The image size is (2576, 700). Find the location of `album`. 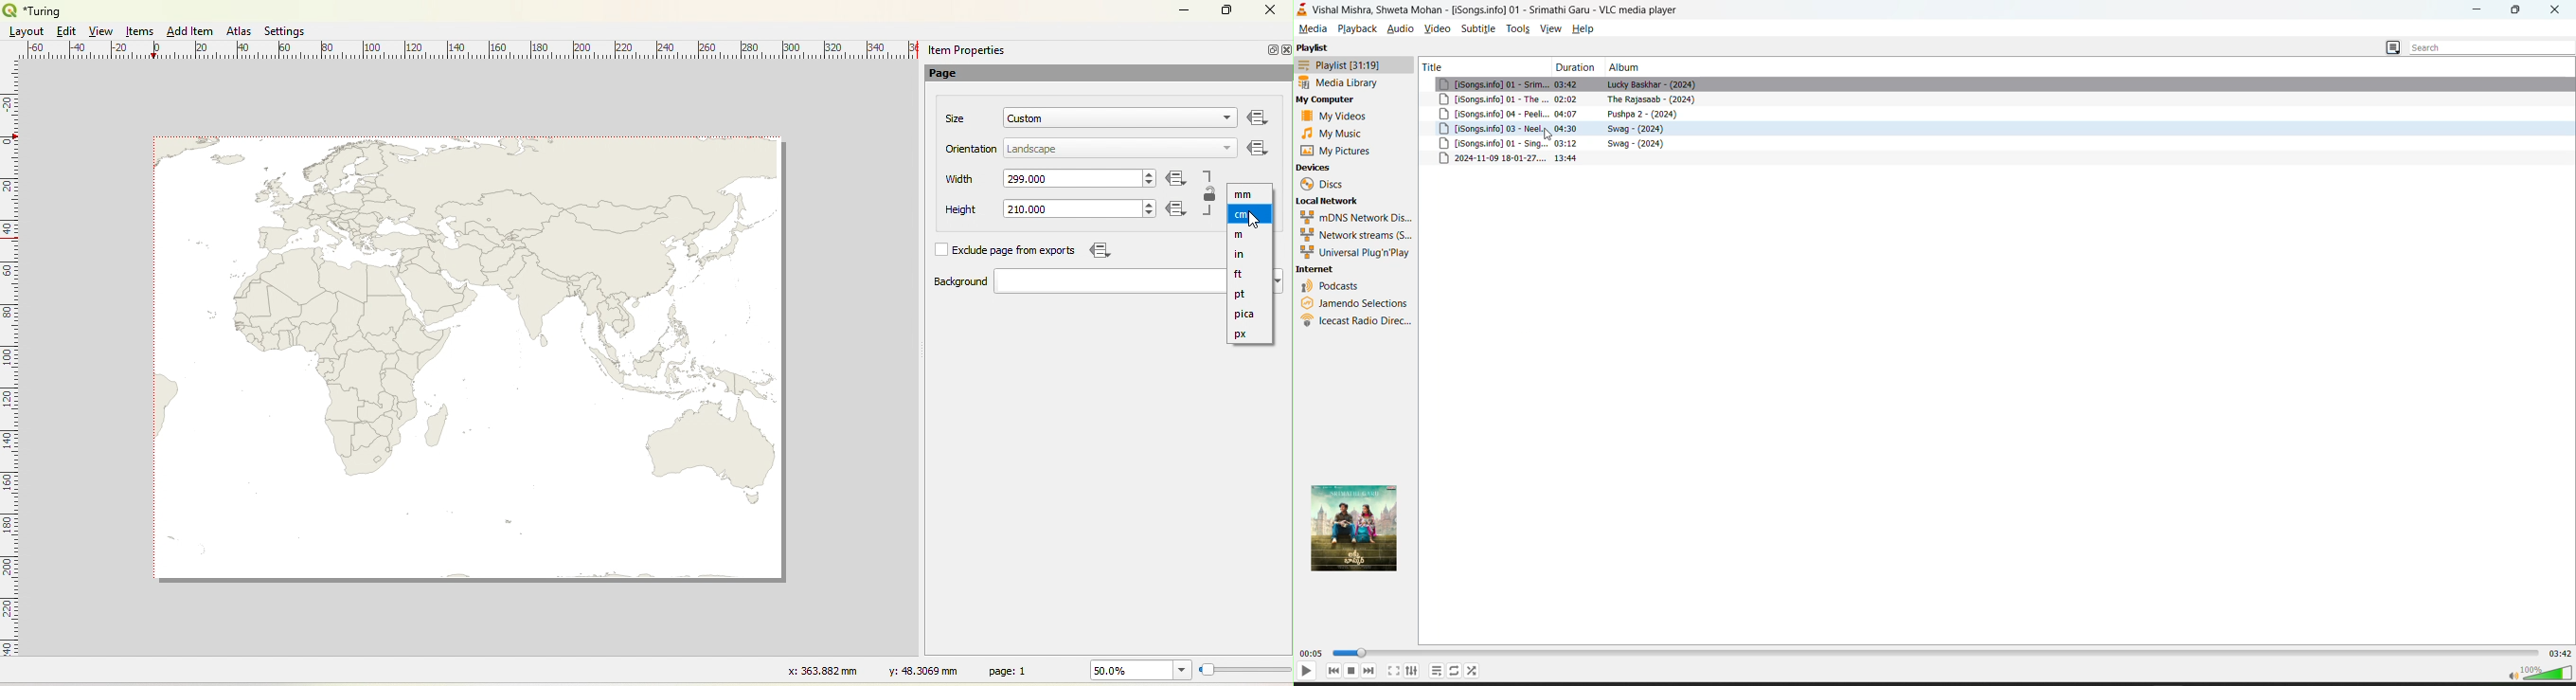

album is located at coordinates (1628, 67).